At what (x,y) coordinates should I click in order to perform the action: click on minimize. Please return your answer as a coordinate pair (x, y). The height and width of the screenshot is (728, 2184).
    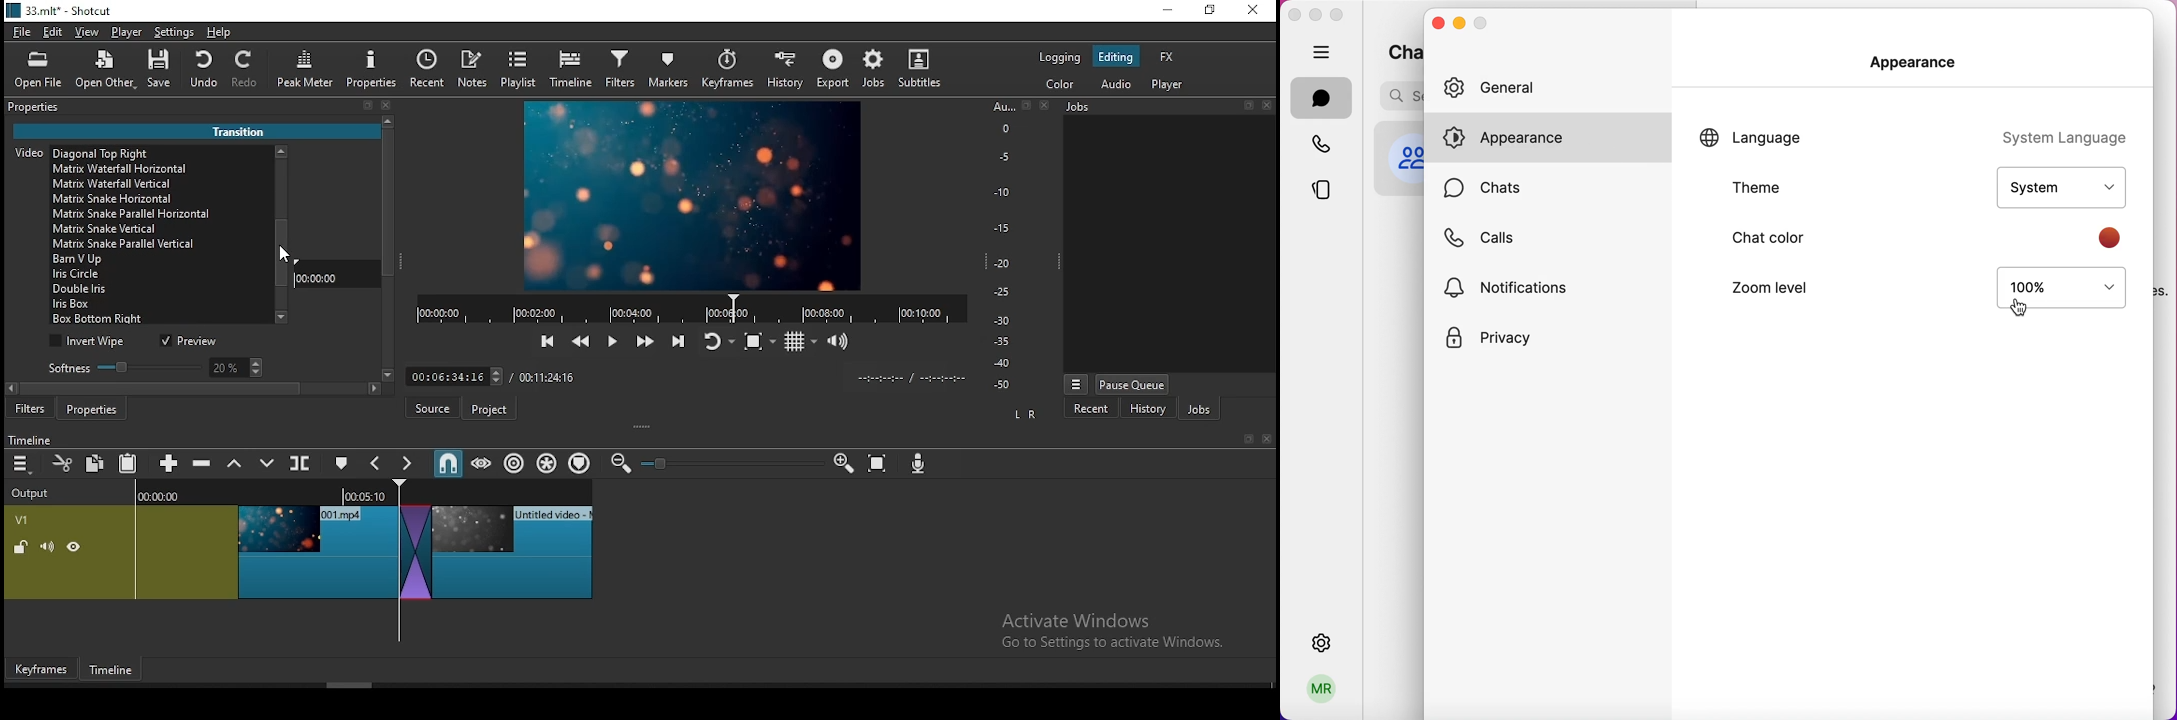
    Looking at the image, I should click on (1171, 11).